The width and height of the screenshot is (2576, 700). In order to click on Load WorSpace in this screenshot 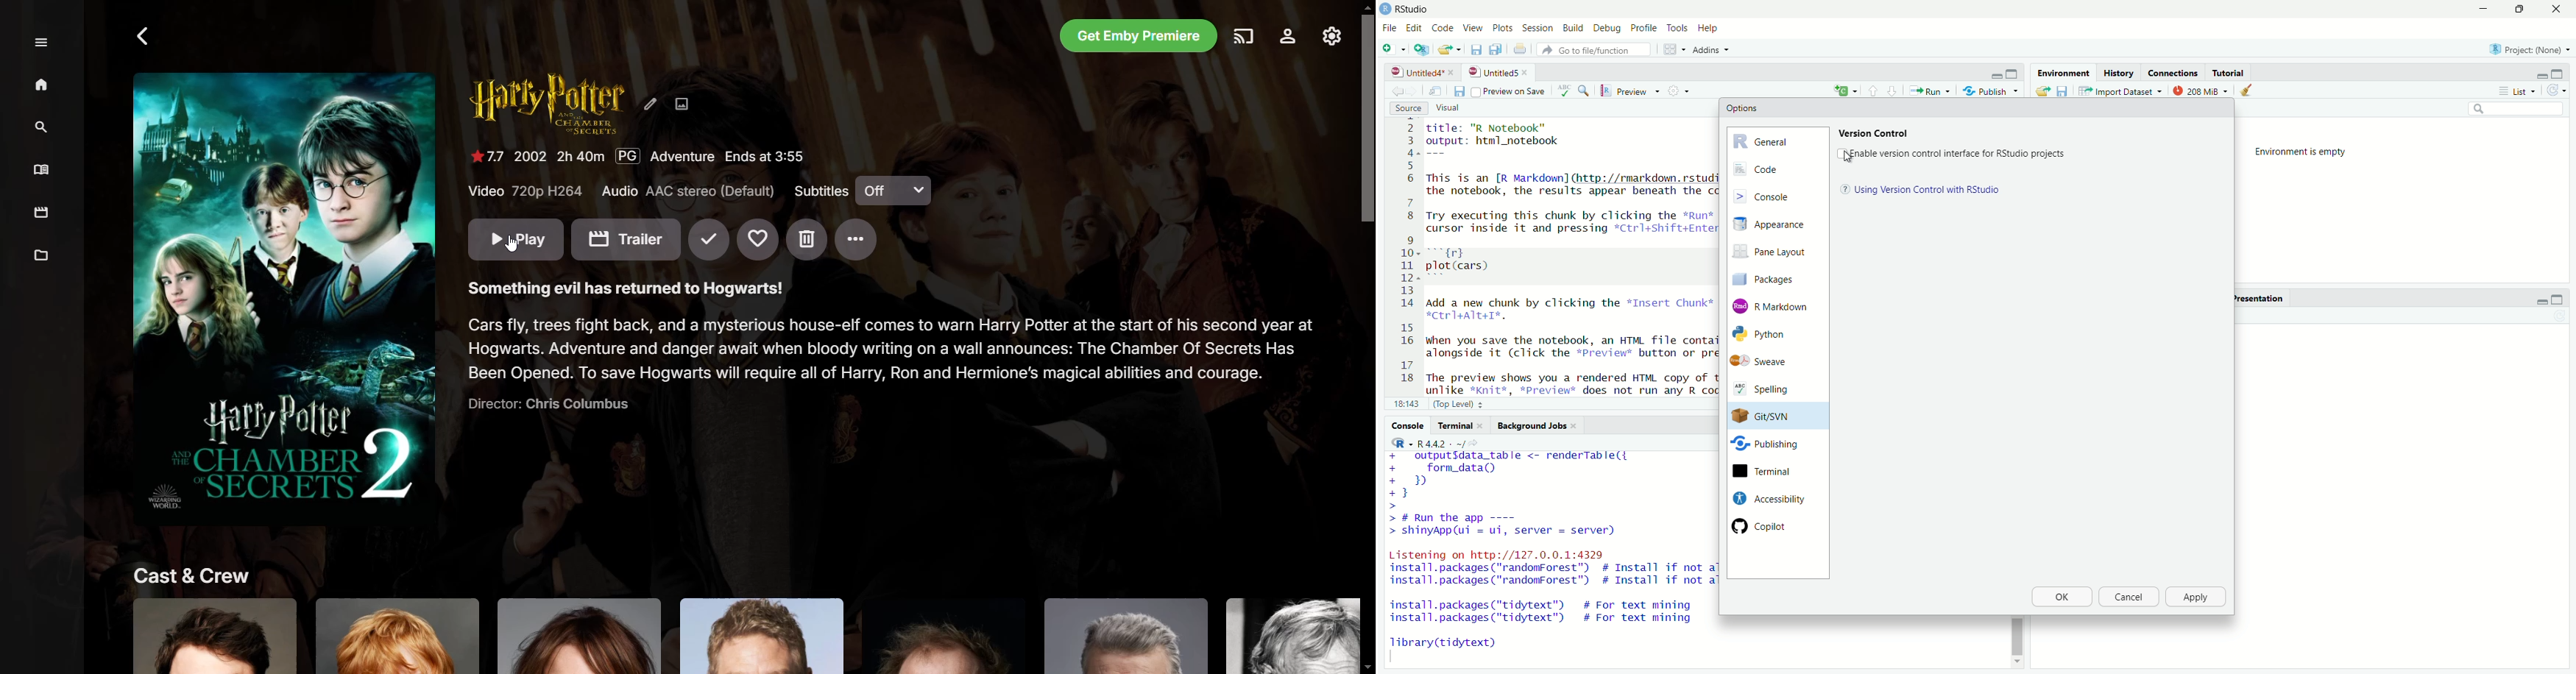, I will do `click(2042, 90)`.